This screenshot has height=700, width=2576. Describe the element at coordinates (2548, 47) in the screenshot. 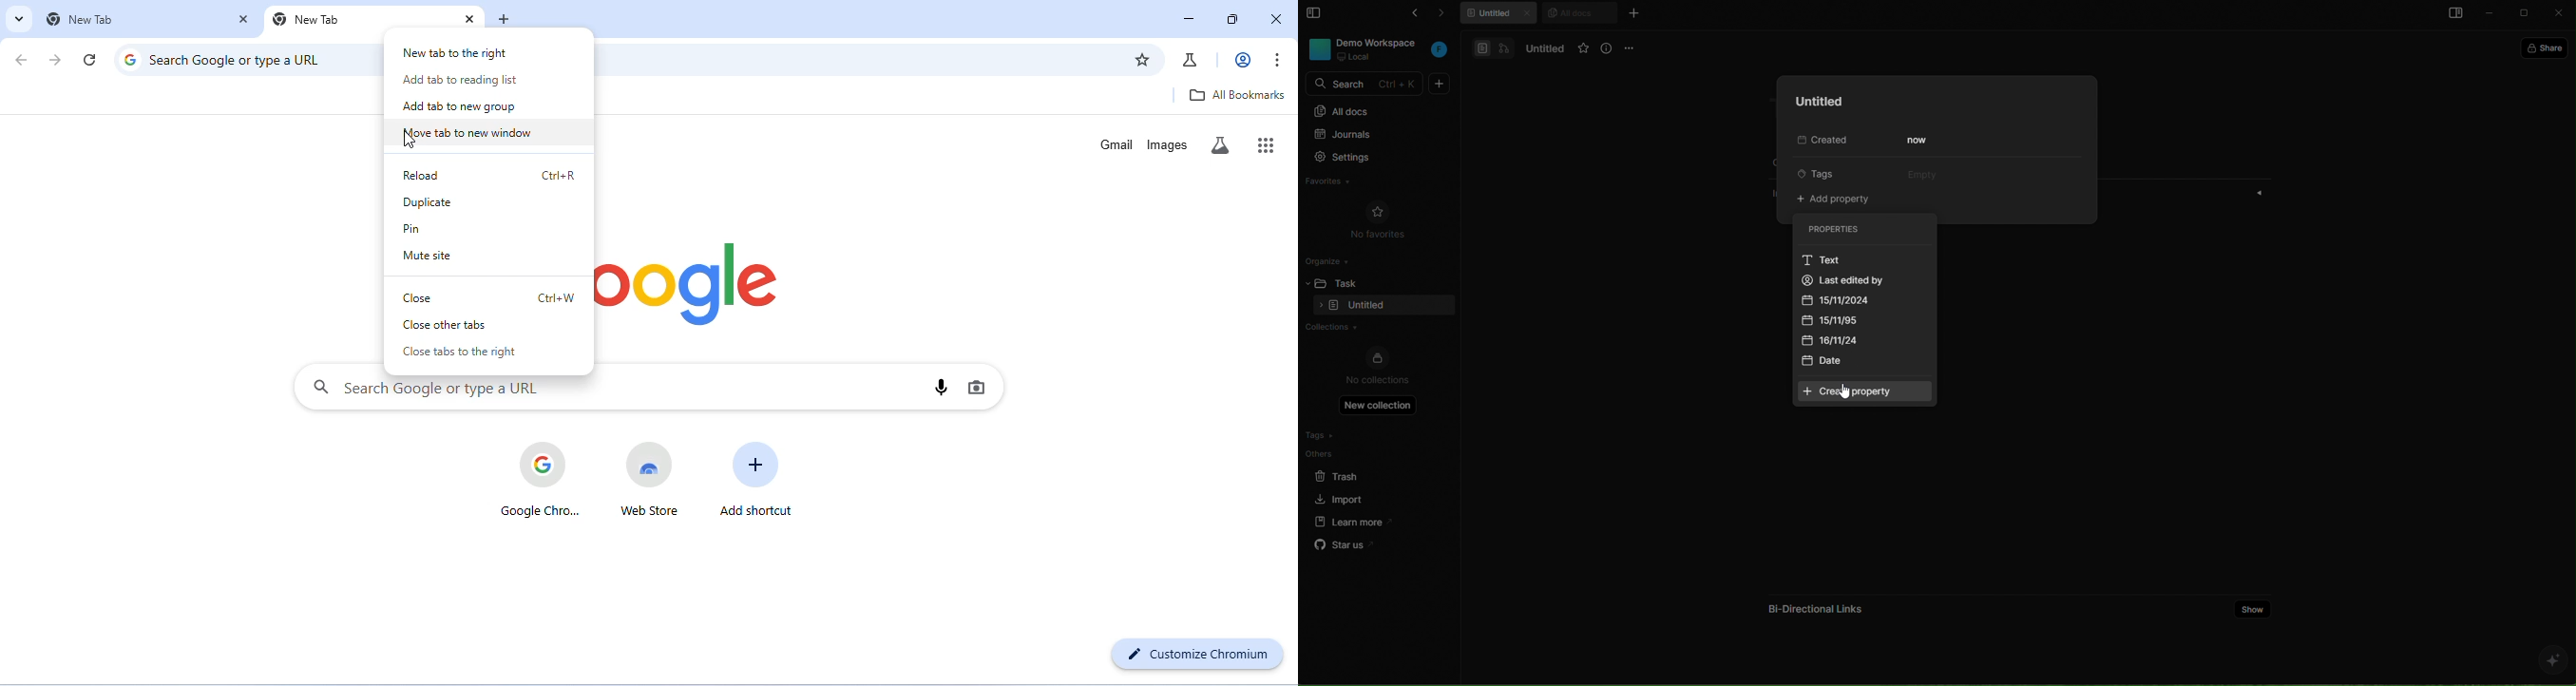

I see `share` at that location.